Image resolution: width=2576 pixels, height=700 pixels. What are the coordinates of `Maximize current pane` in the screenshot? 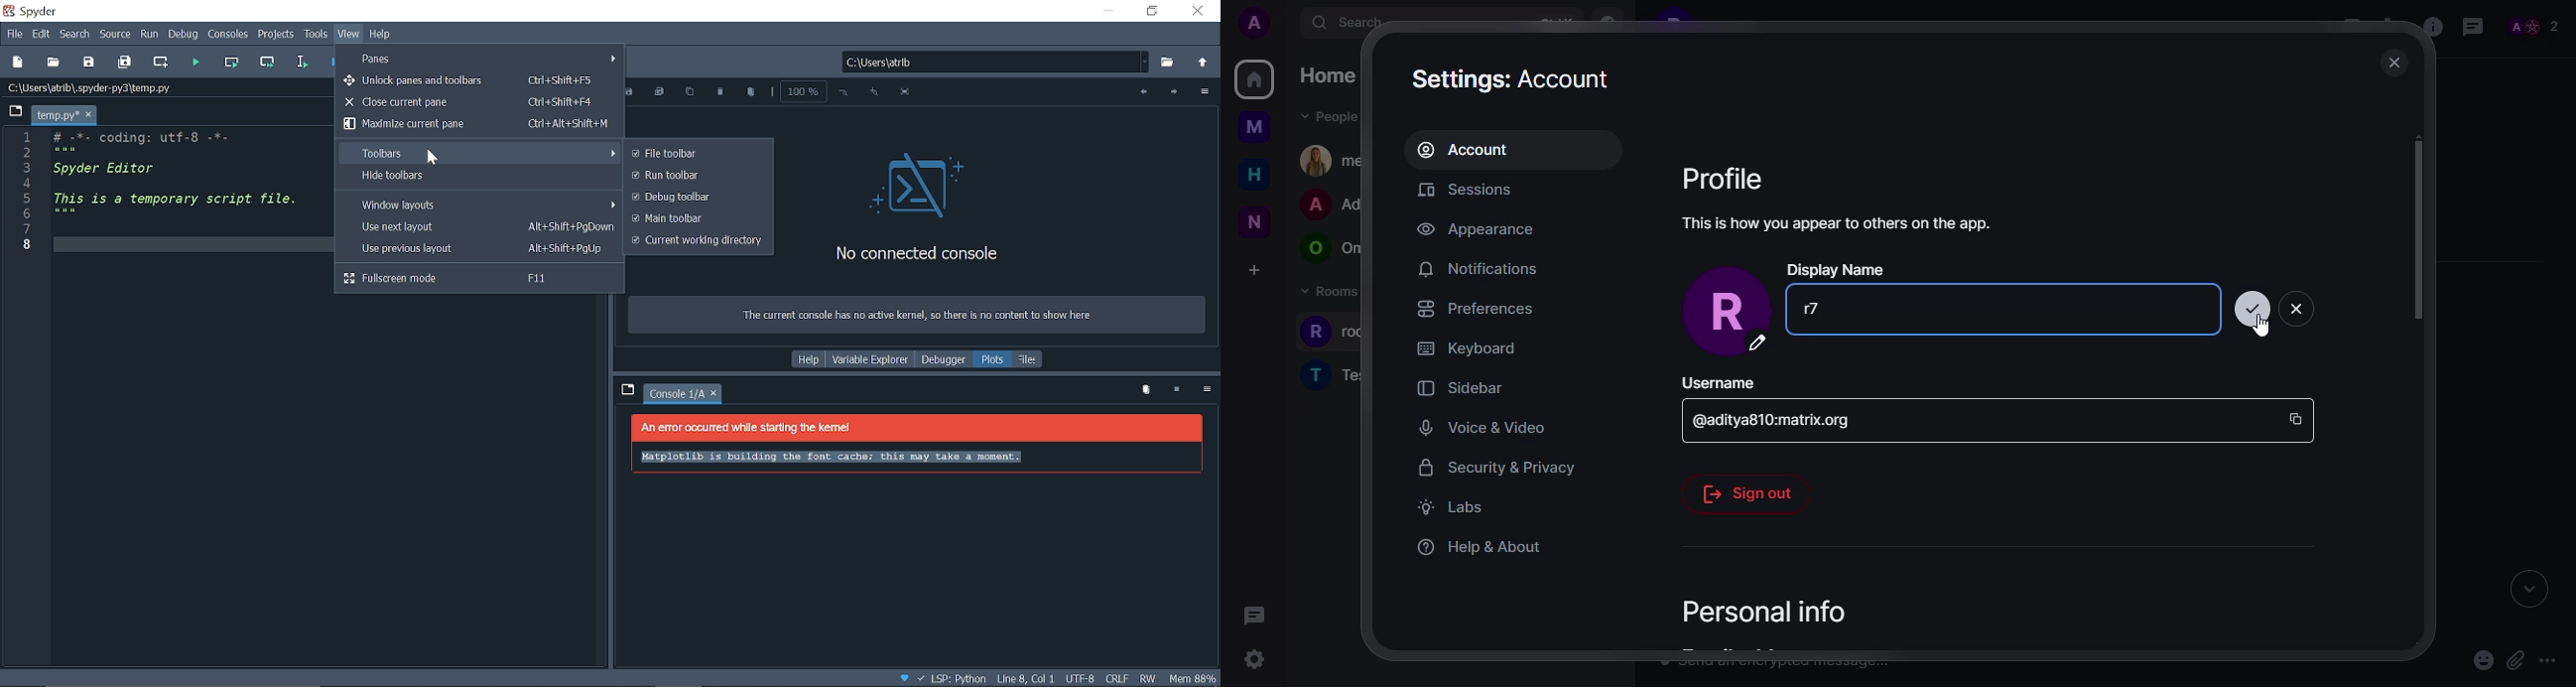 It's located at (476, 124).